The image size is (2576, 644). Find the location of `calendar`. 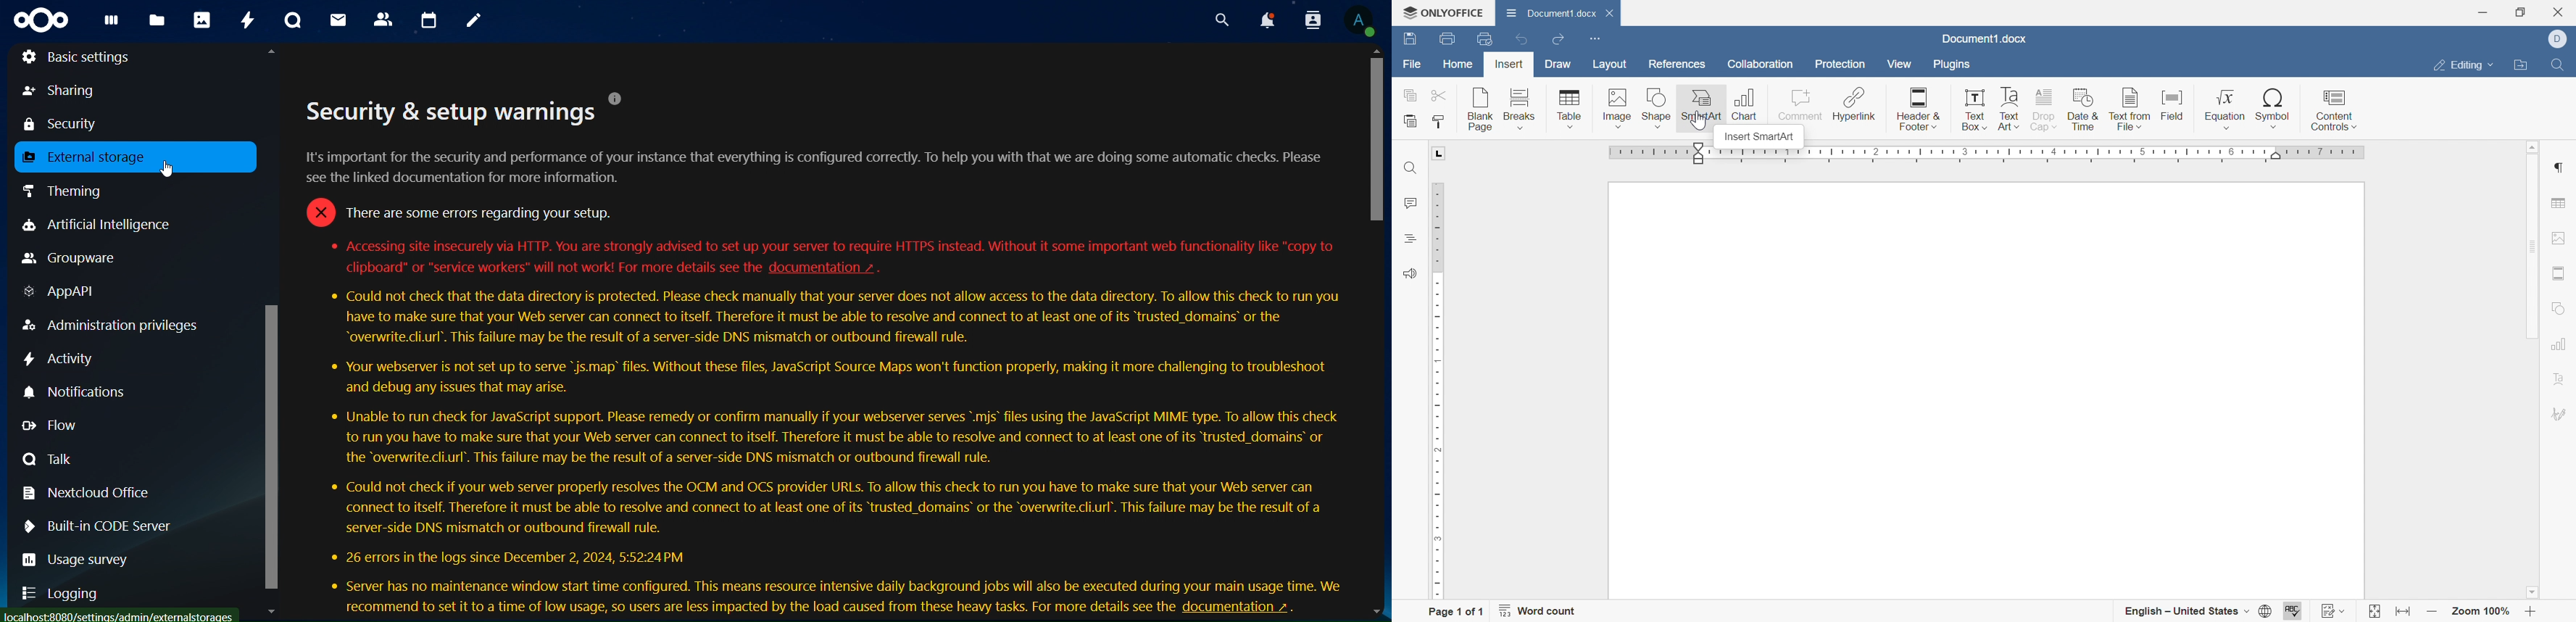

calendar is located at coordinates (430, 19).